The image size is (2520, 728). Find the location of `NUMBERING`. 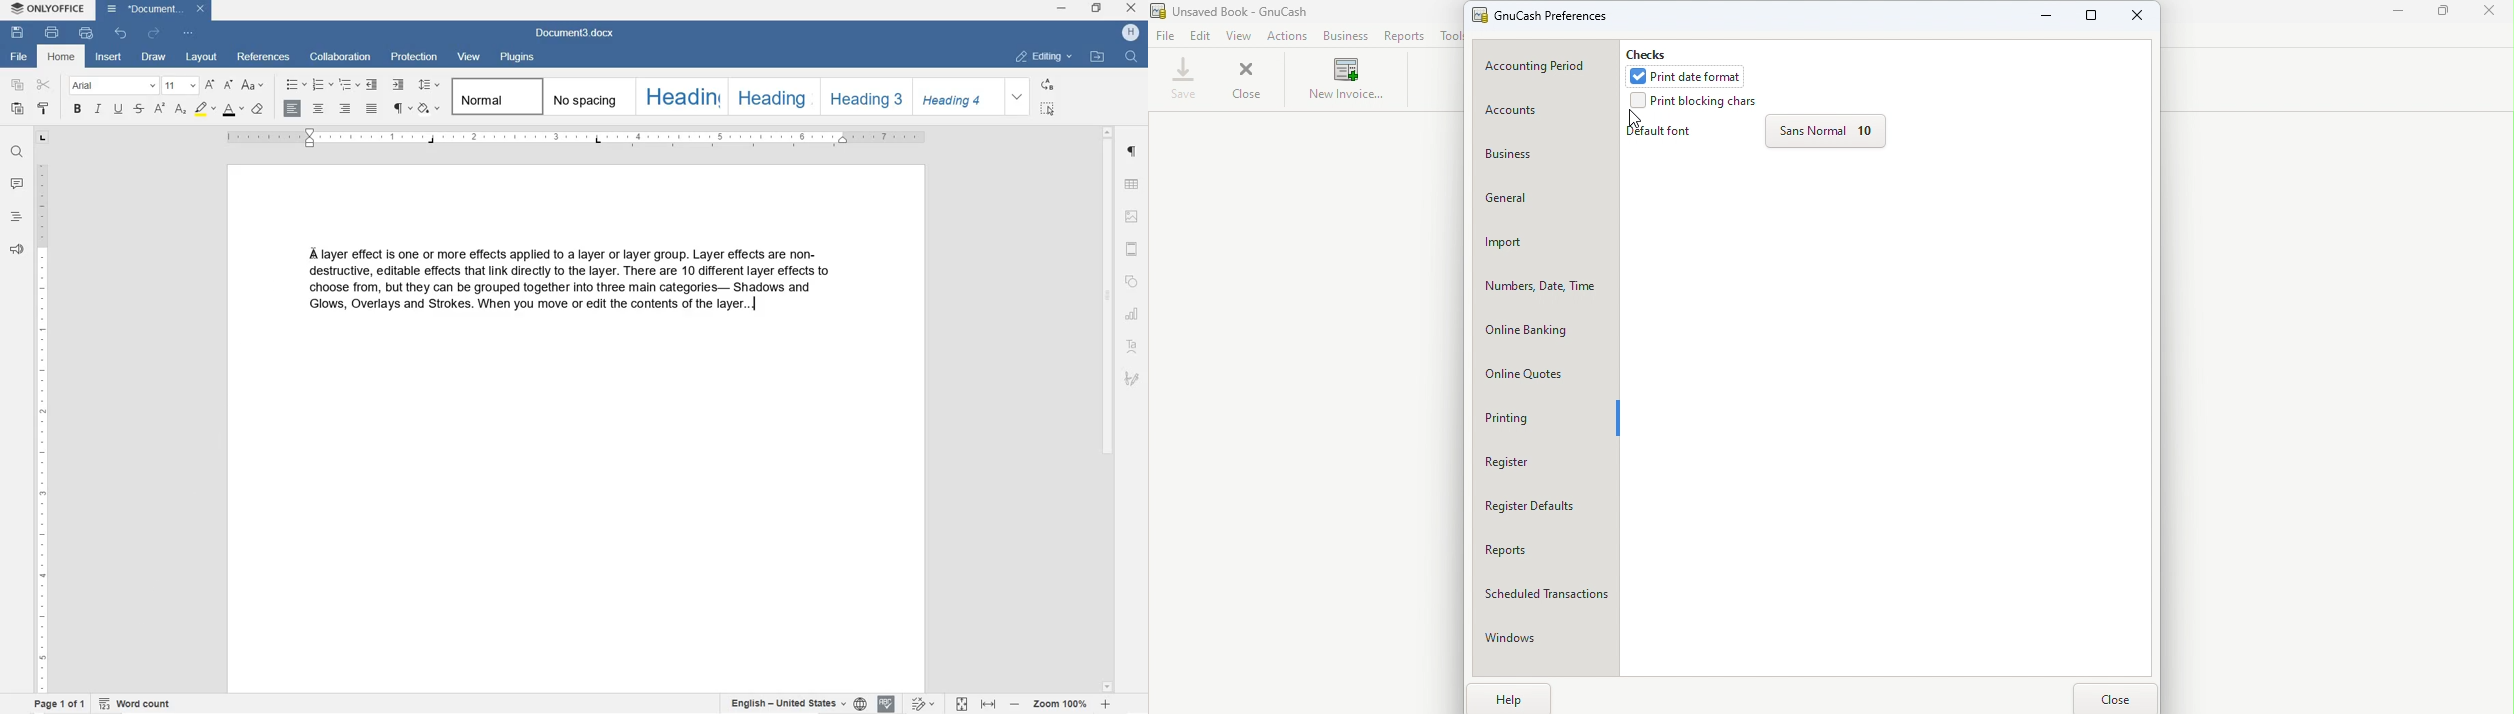

NUMBERING is located at coordinates (323, 84).